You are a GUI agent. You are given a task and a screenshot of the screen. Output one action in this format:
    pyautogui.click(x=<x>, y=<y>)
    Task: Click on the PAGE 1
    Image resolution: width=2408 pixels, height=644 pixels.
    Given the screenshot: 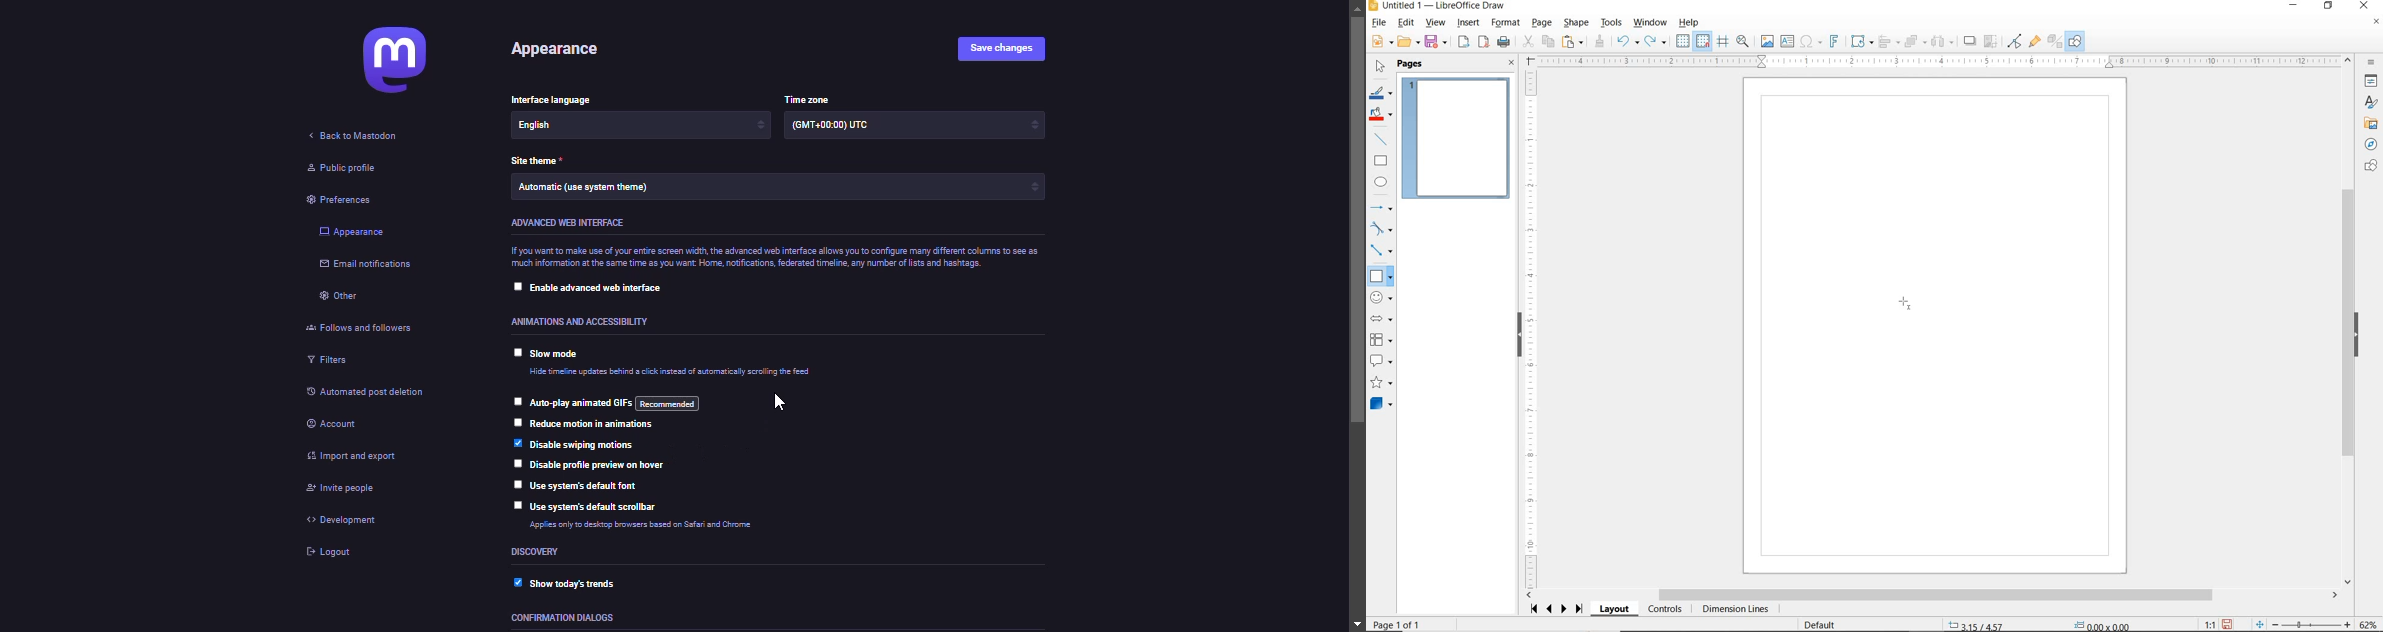 What is the action you would take?
    pyautogui.click(x=1456, y=137)
    